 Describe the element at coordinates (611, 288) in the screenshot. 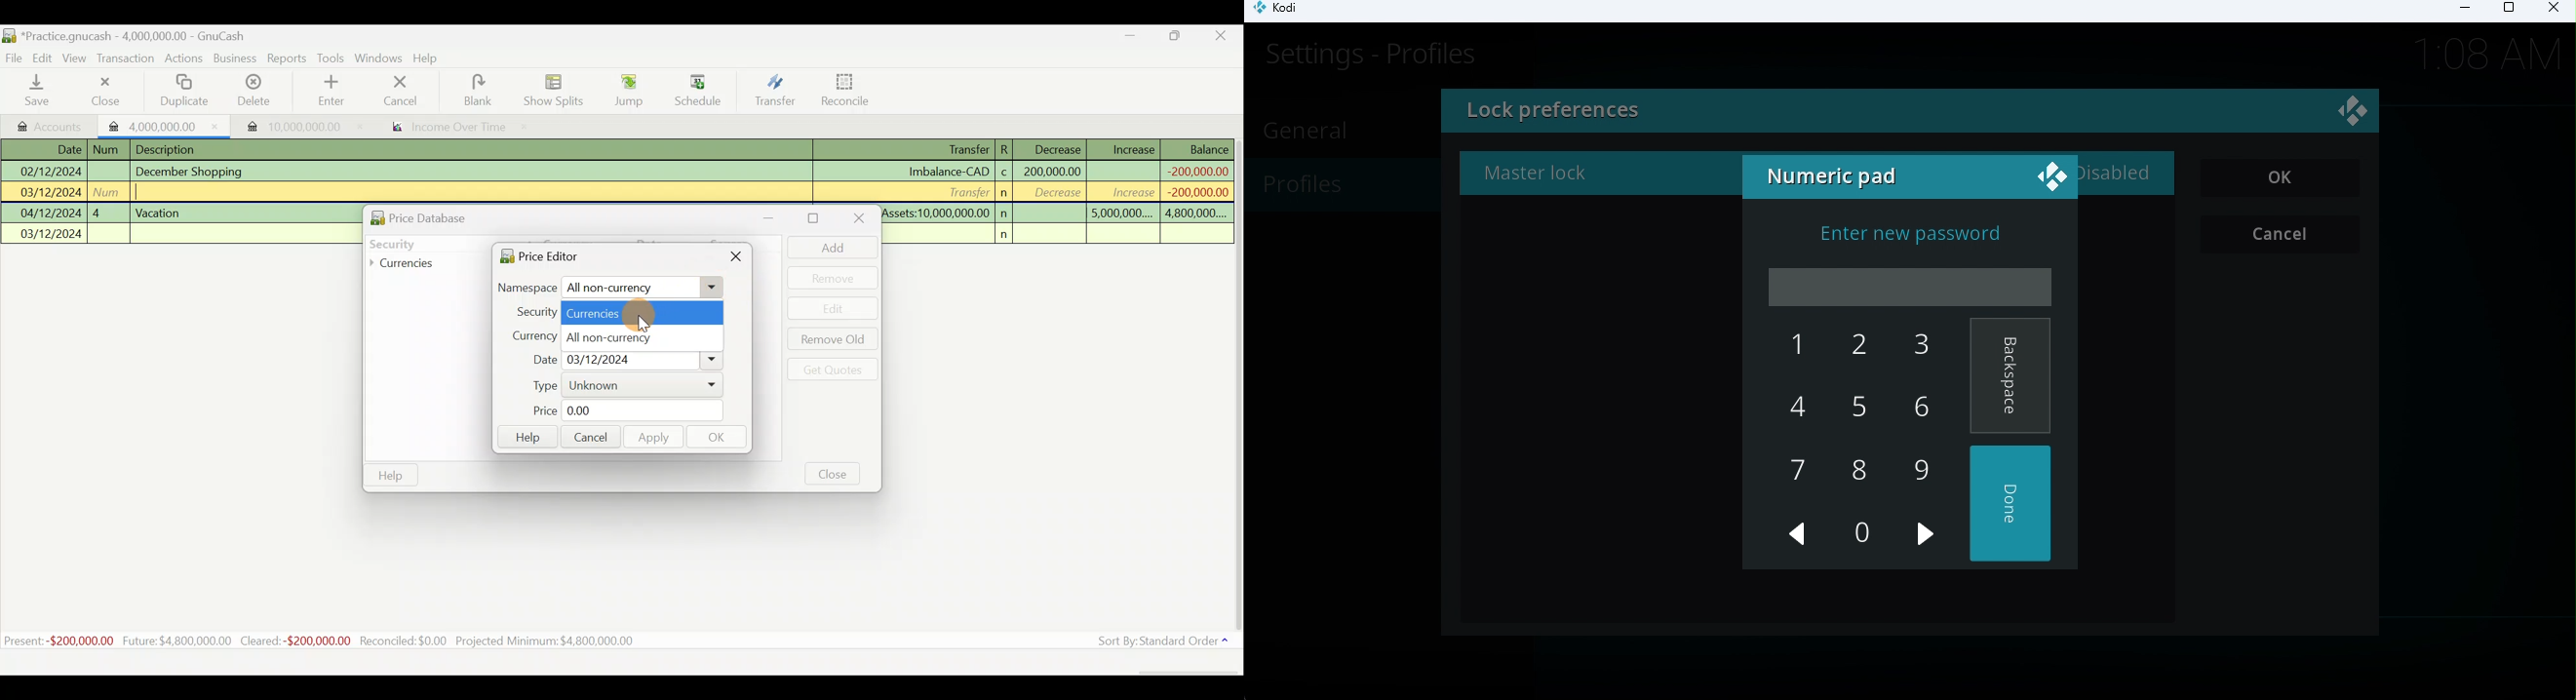

I see `Namespace` at that location.